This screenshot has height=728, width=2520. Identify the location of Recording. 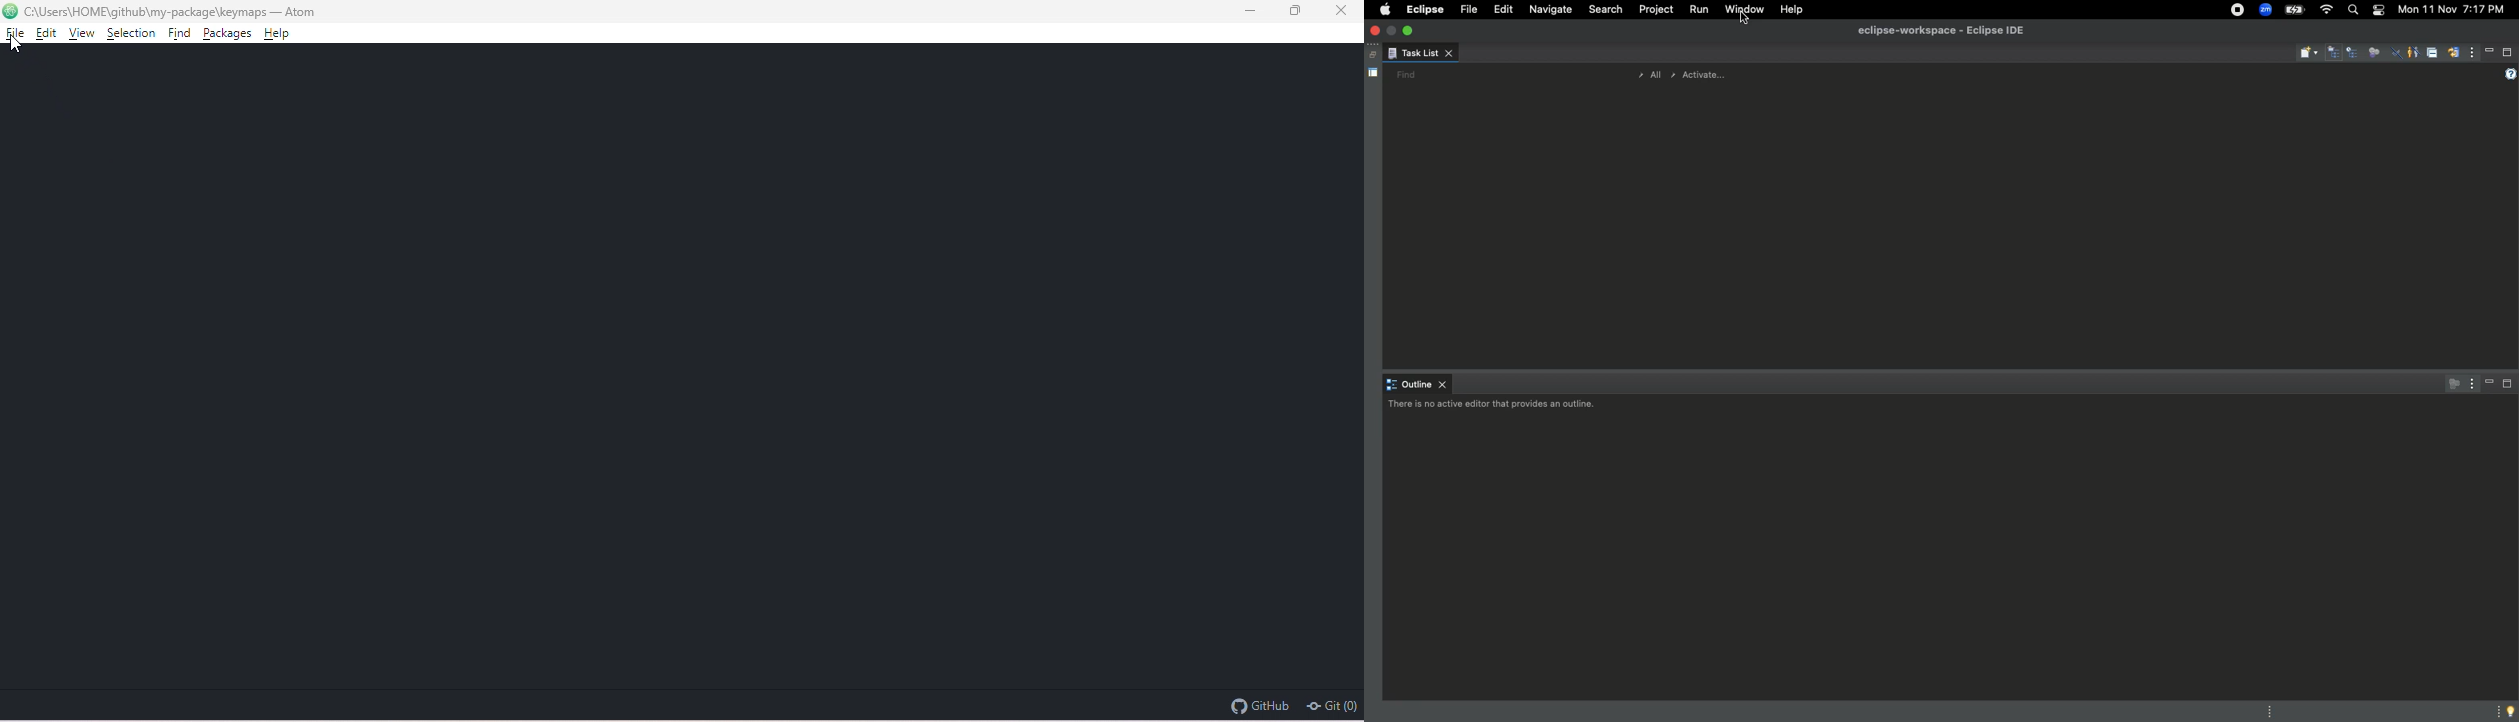
(2237, 11).